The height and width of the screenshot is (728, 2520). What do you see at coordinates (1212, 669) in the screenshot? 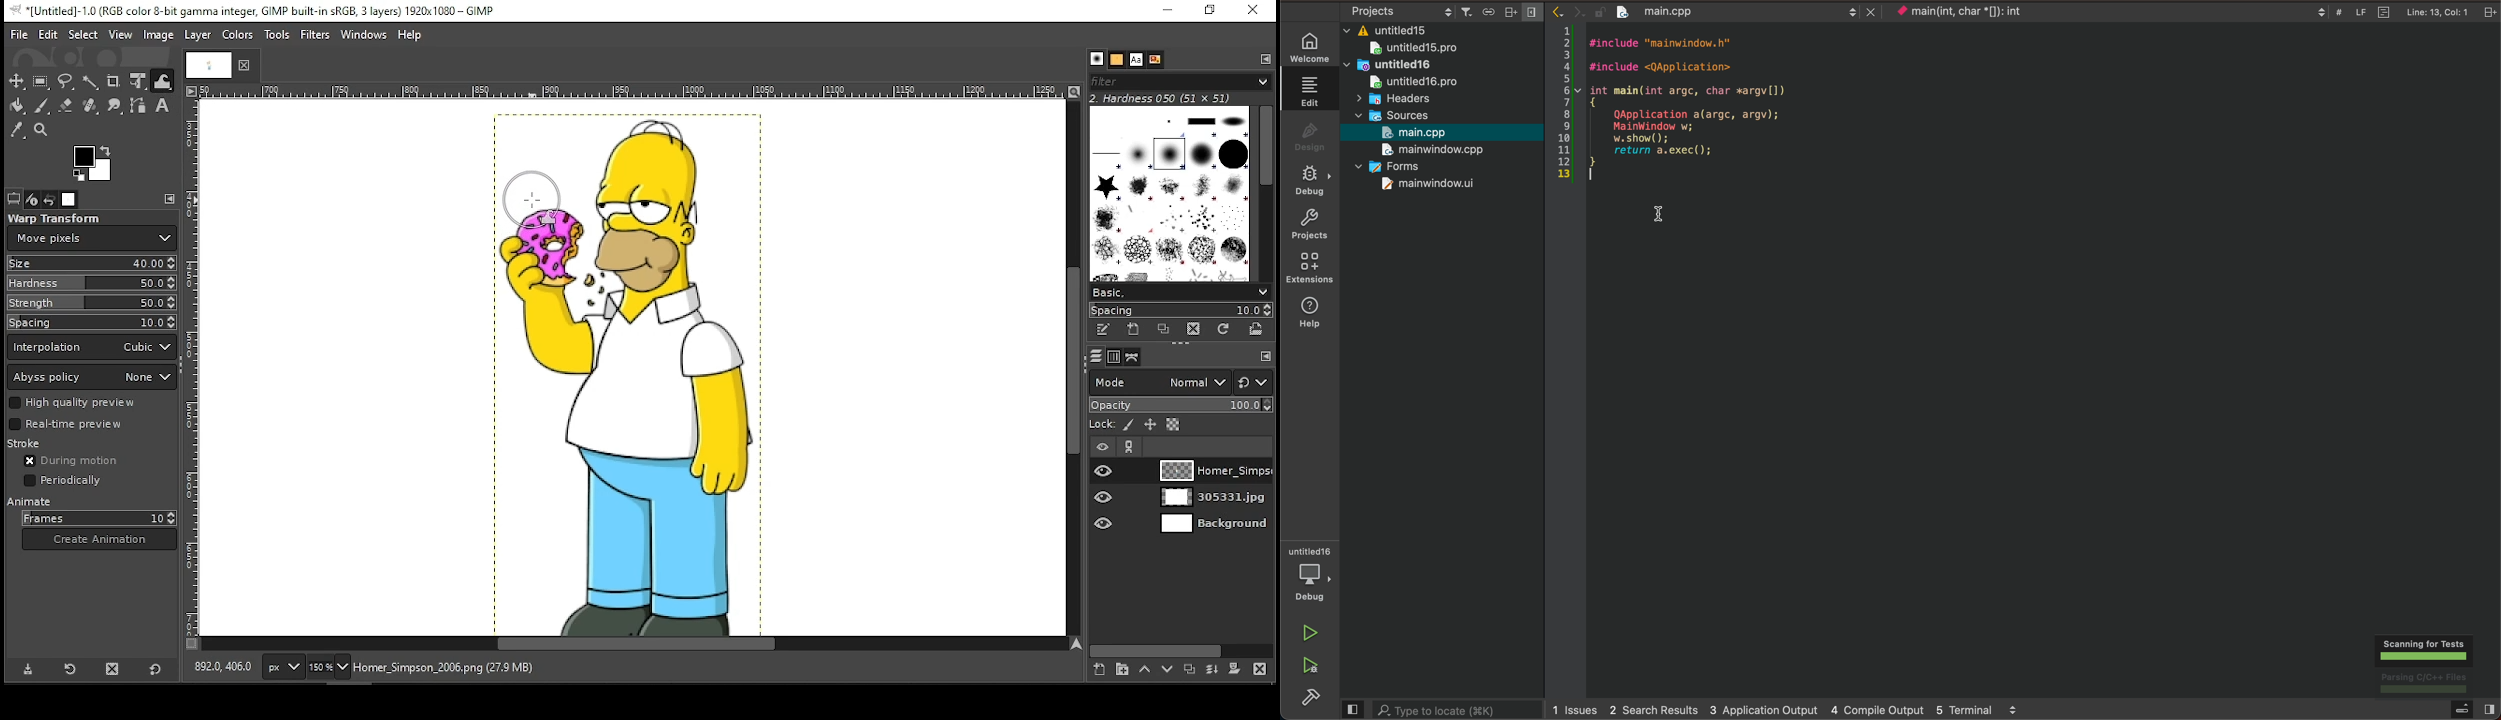
I see `merge layer` at bounding box center [1212, 669].